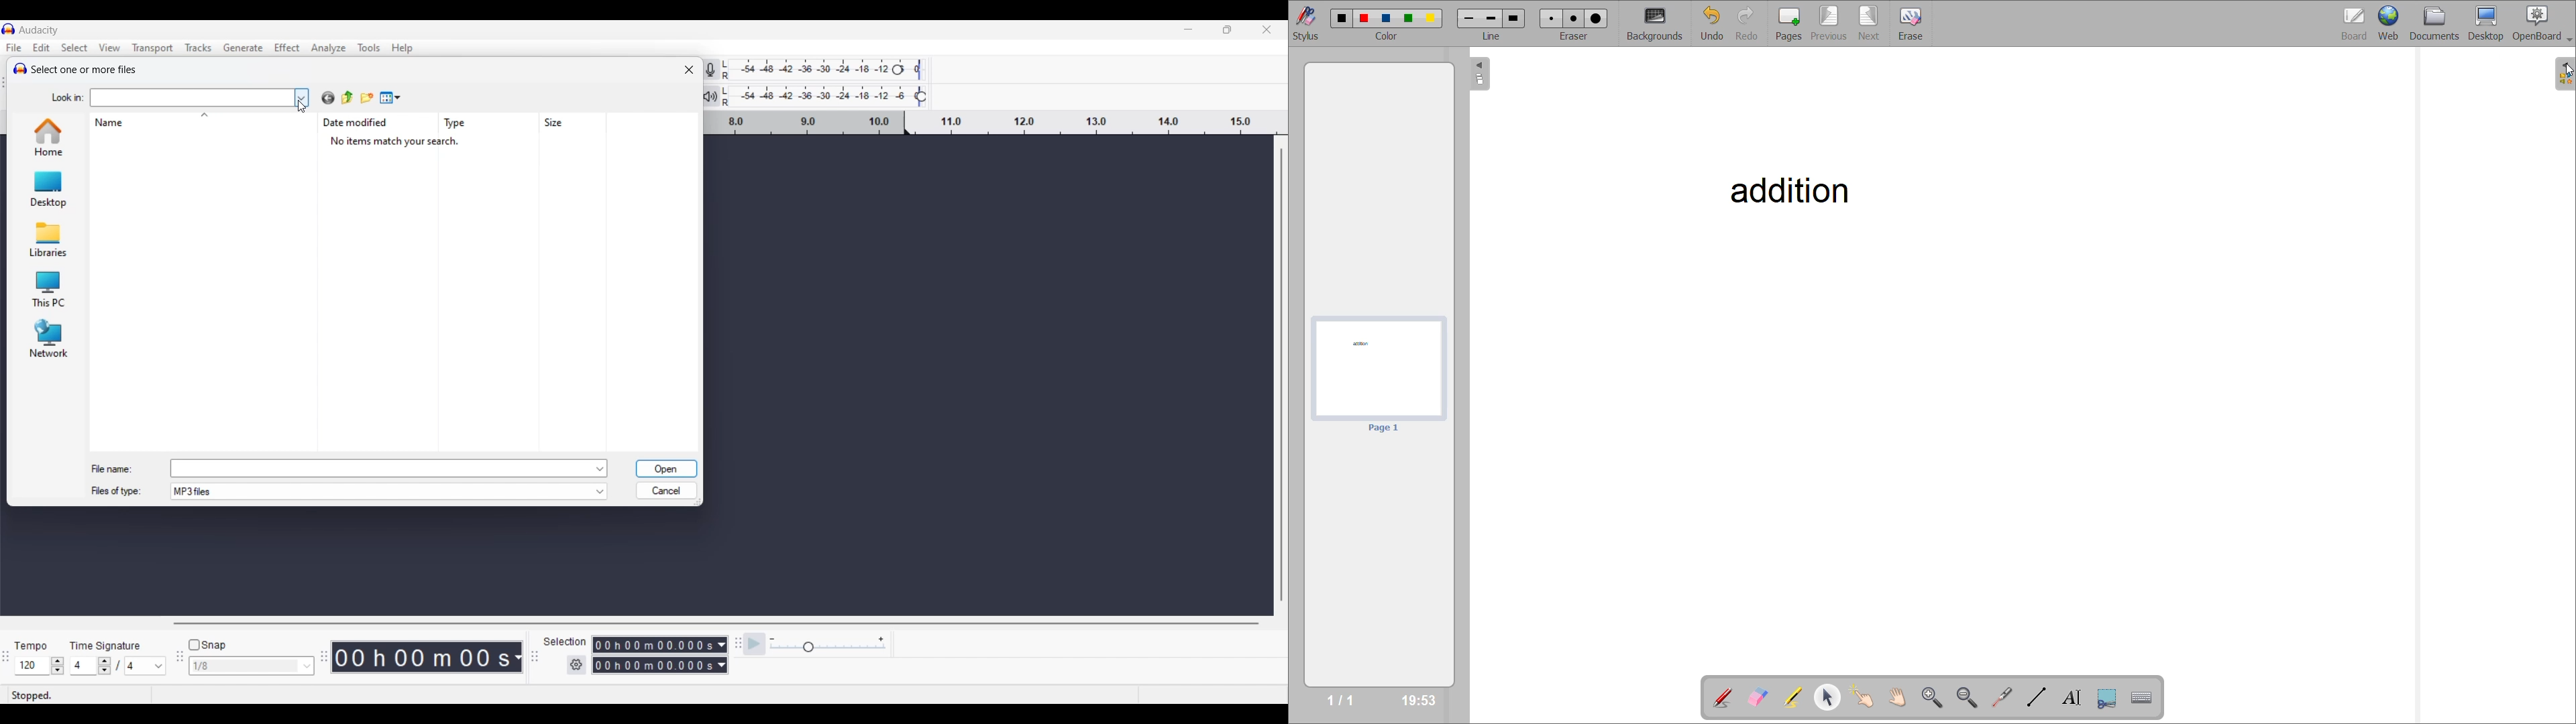  I want to click on Size column, so click(558, 123).